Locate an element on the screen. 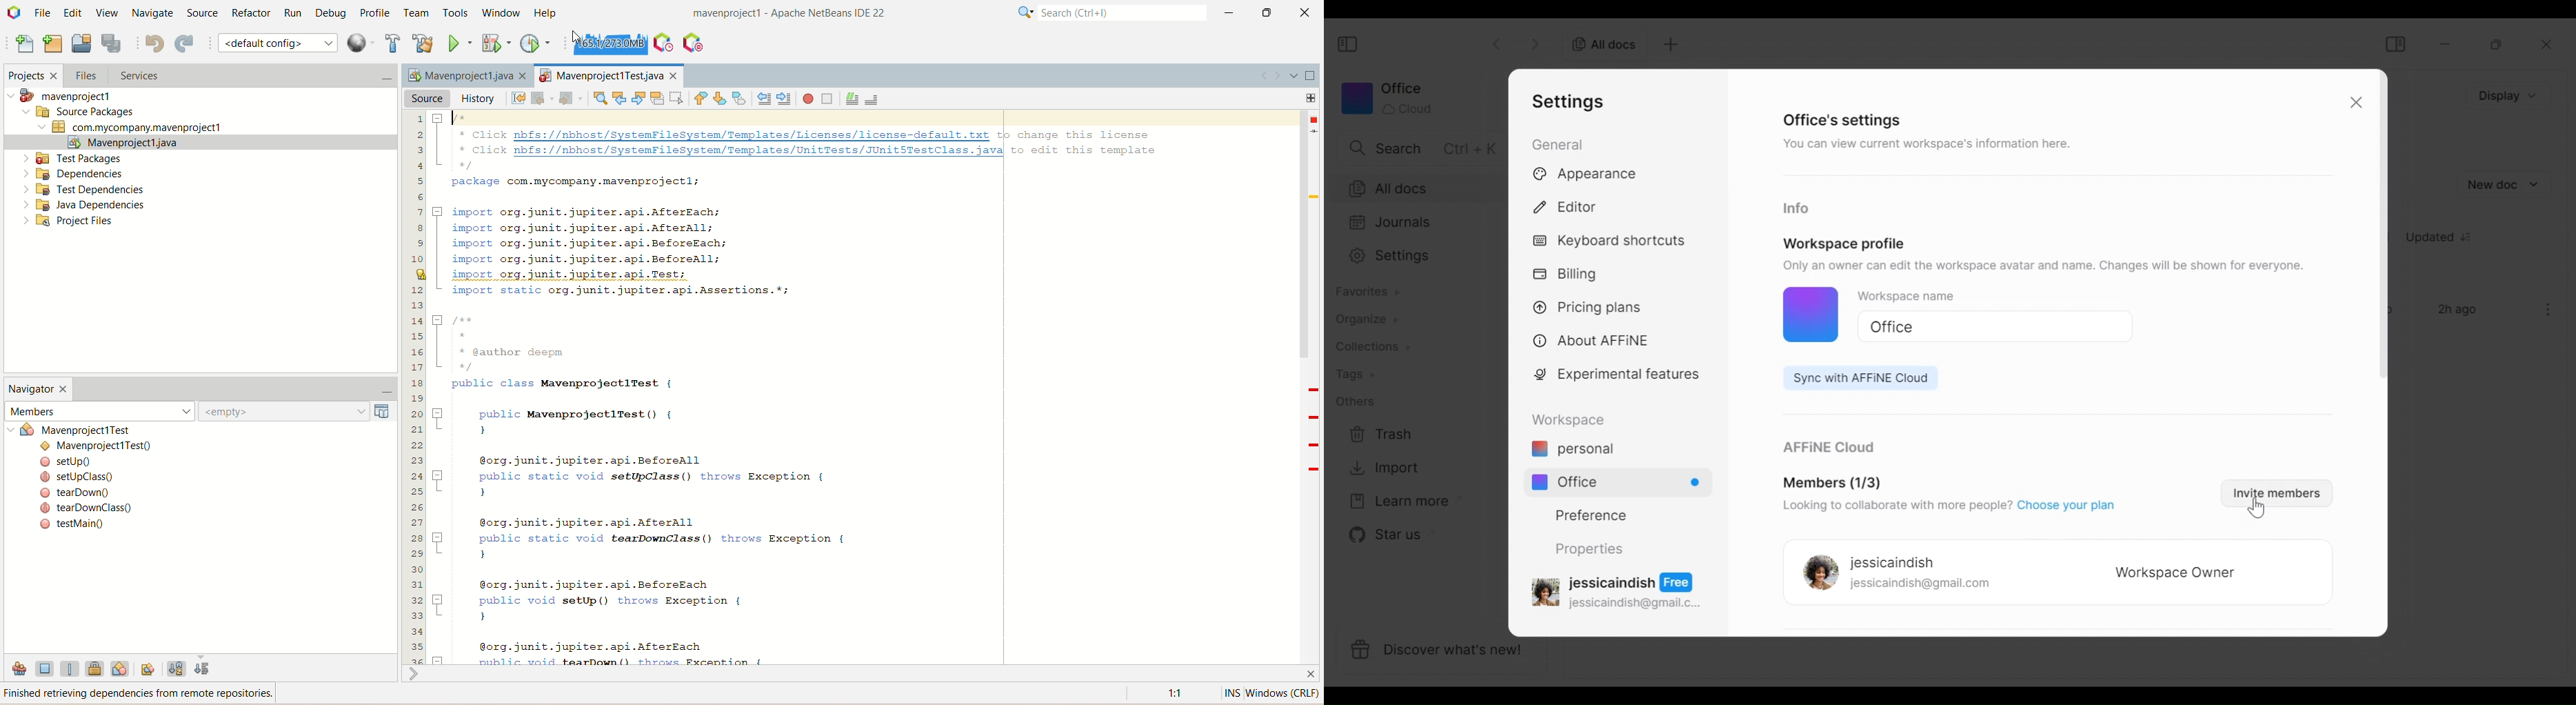 The image size is (2576, 728). com.mycompany.mavenproject1 is located at coordinates (132, 128).